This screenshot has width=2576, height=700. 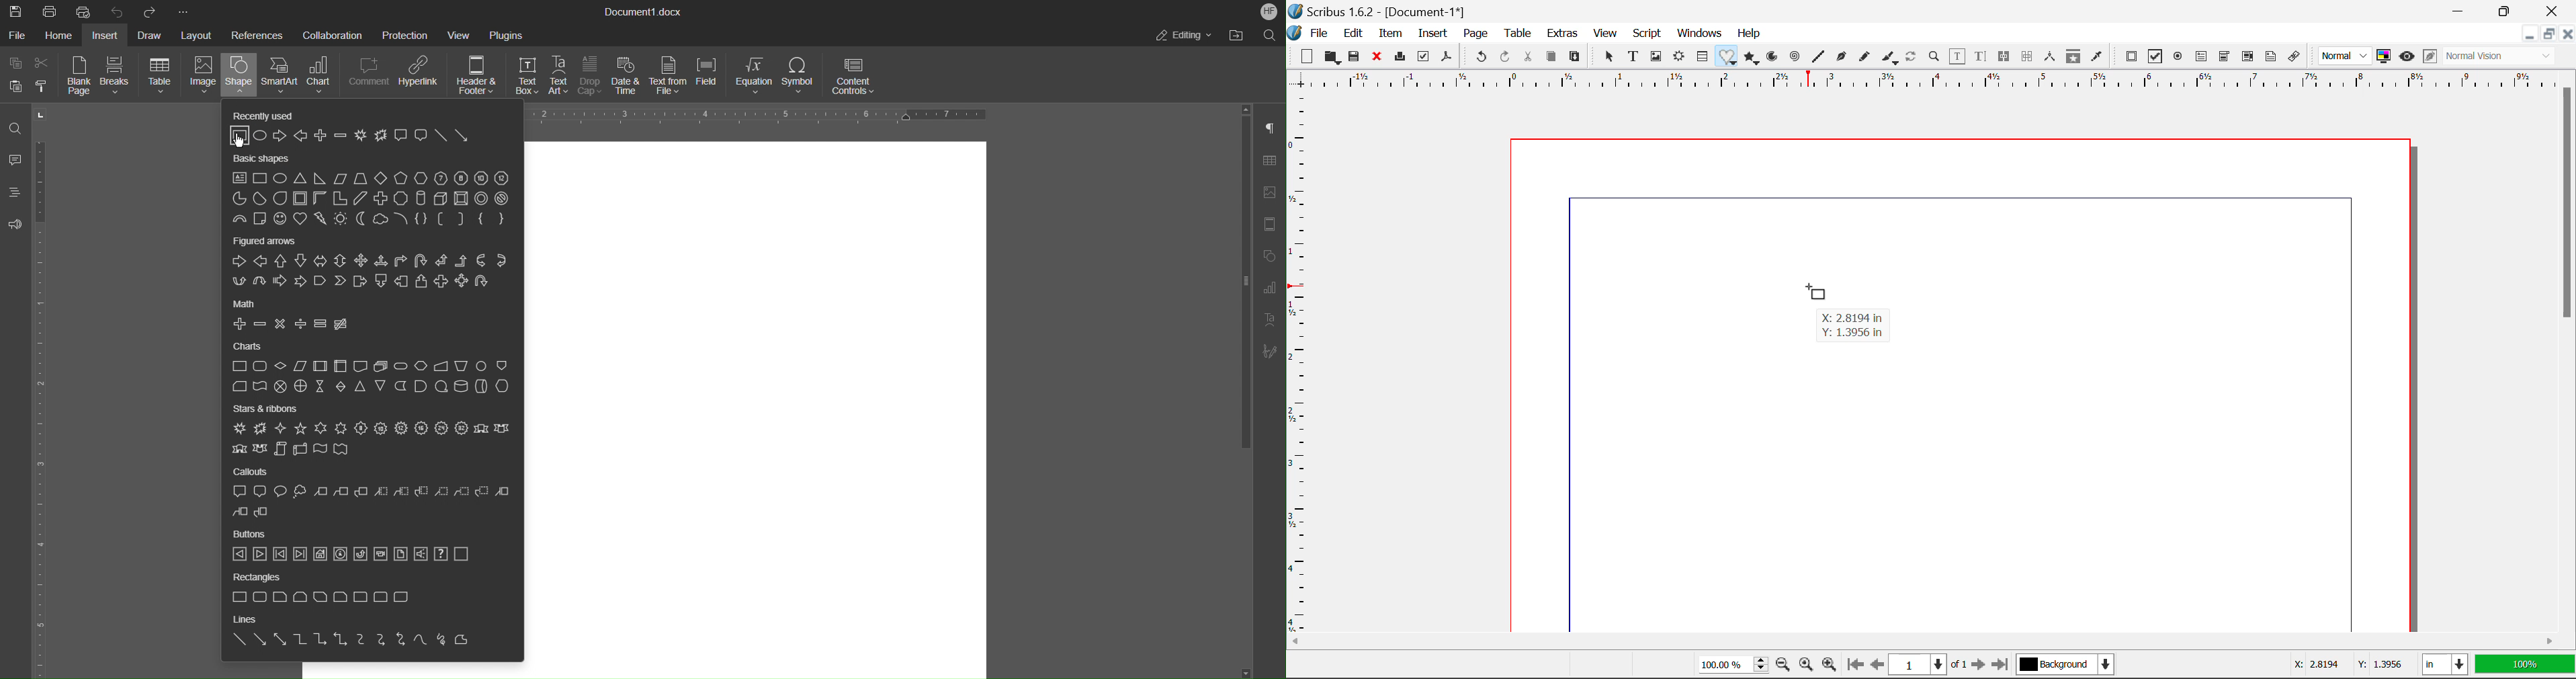 I want to click on Polygons, so click(x=1752, y=58).